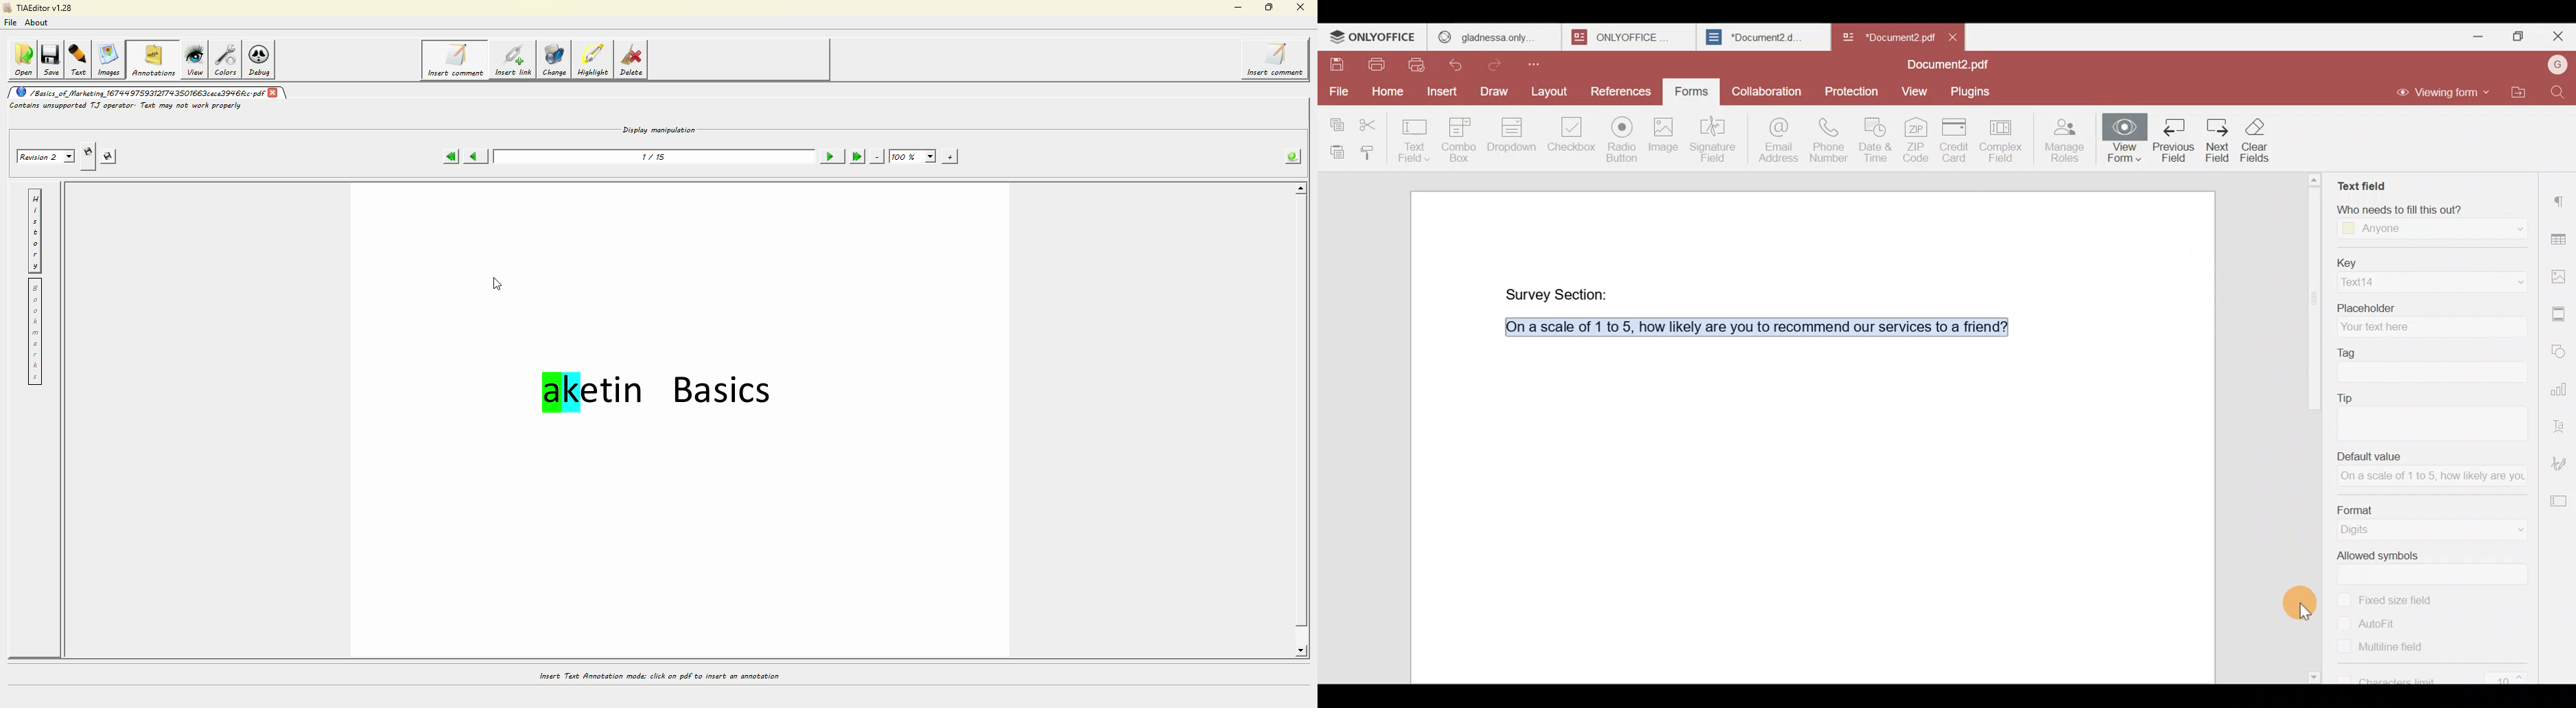 The image size is (2576, 728). Describe the element at coordinates (2432, 507) in the screenshot. I see `Format` at that location.